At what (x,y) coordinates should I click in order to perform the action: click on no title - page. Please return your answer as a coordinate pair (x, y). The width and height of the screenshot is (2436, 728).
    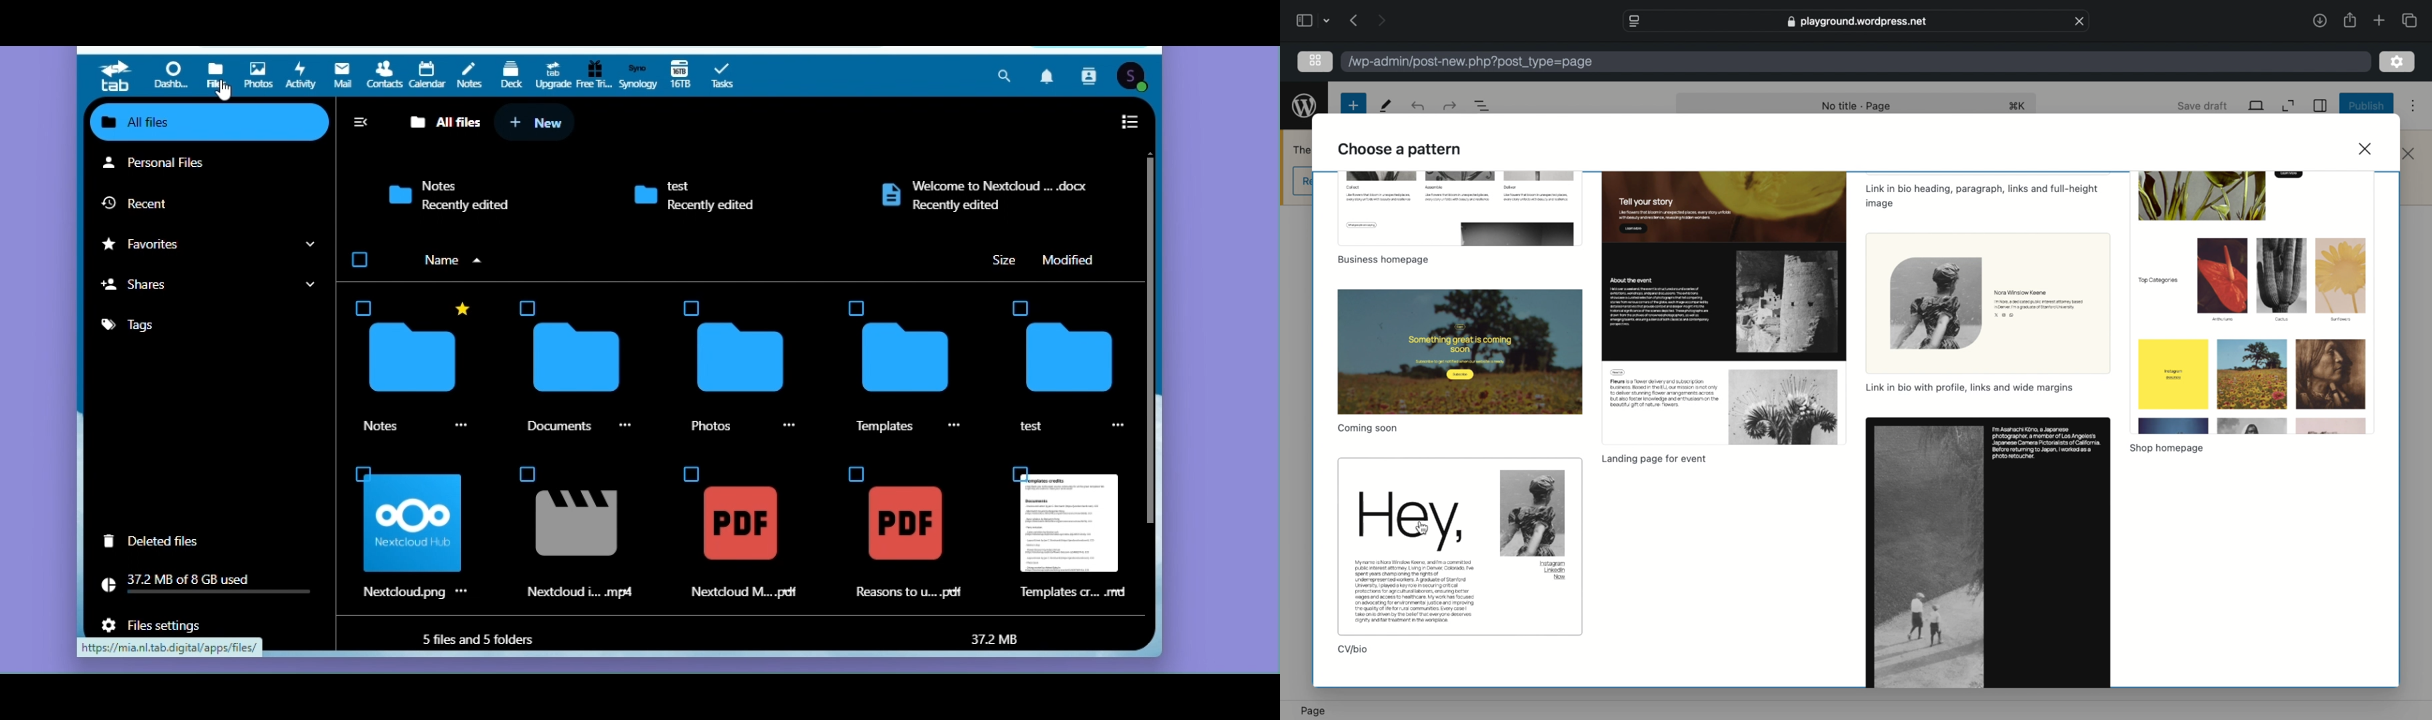
    Looking at the image, I should click on (1857, 107).